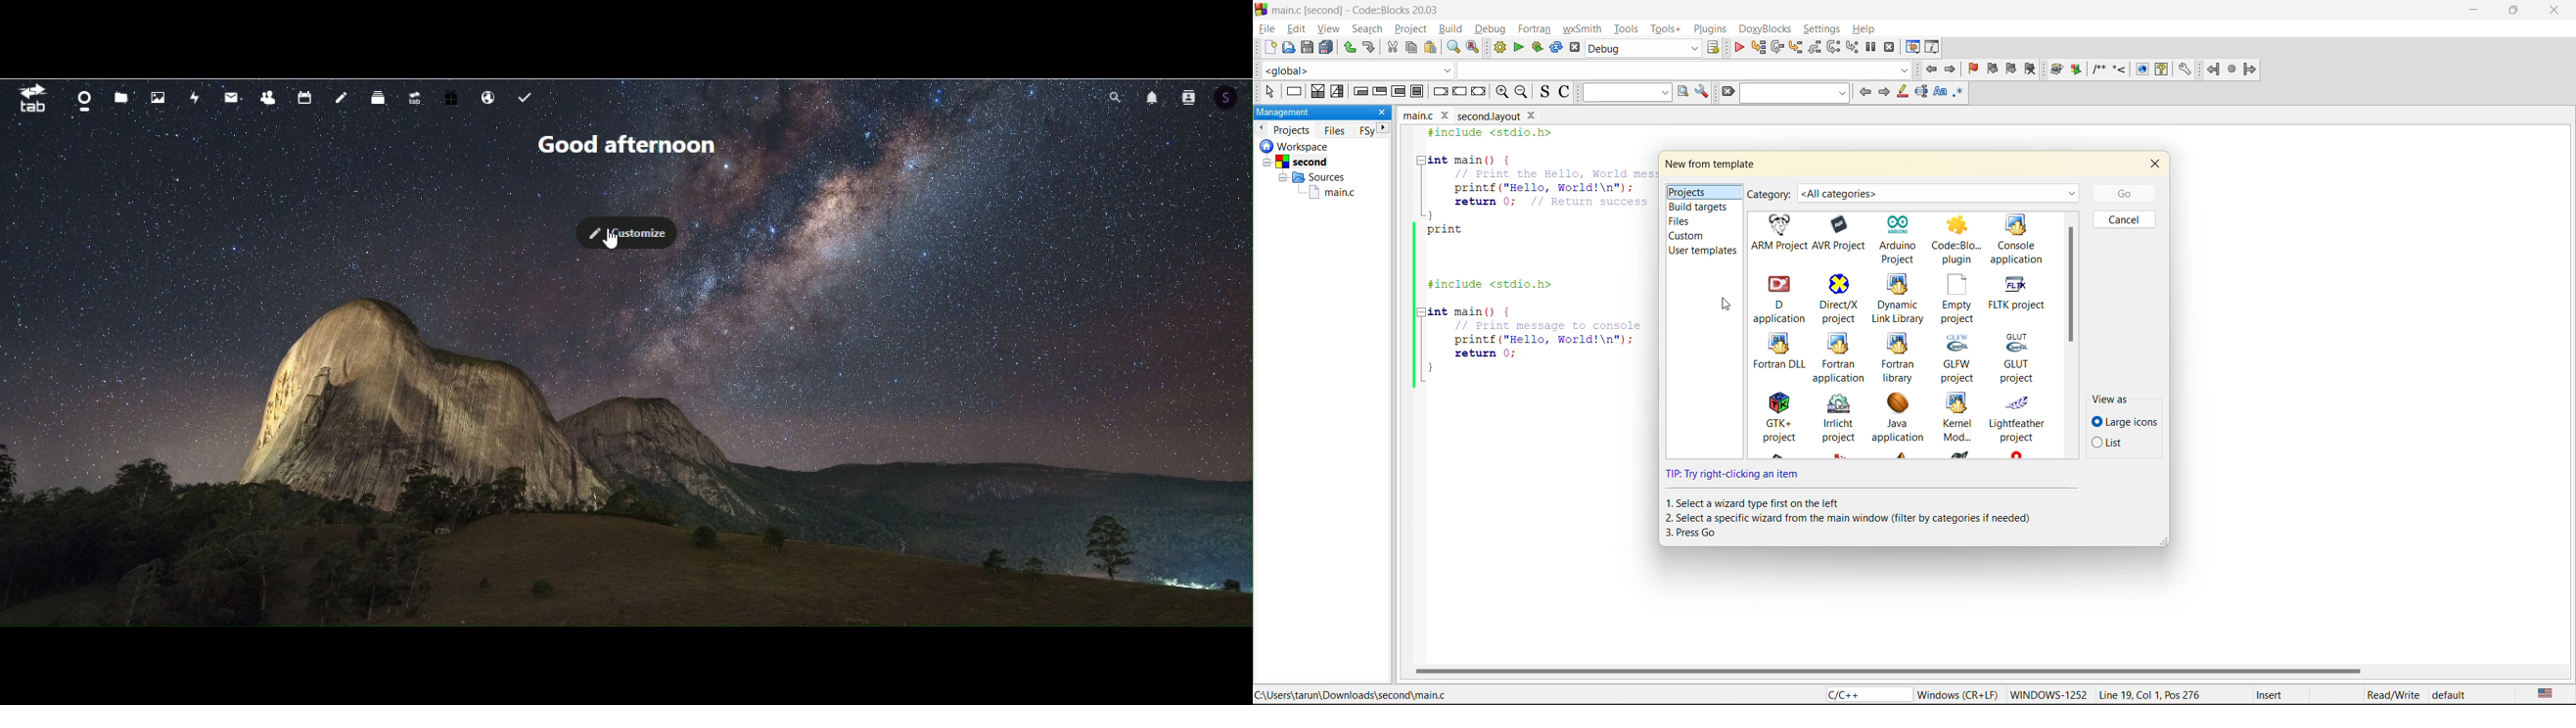  Describe the element at coordinates (1473, 115) in the screenshot. I see `file name` at that location.